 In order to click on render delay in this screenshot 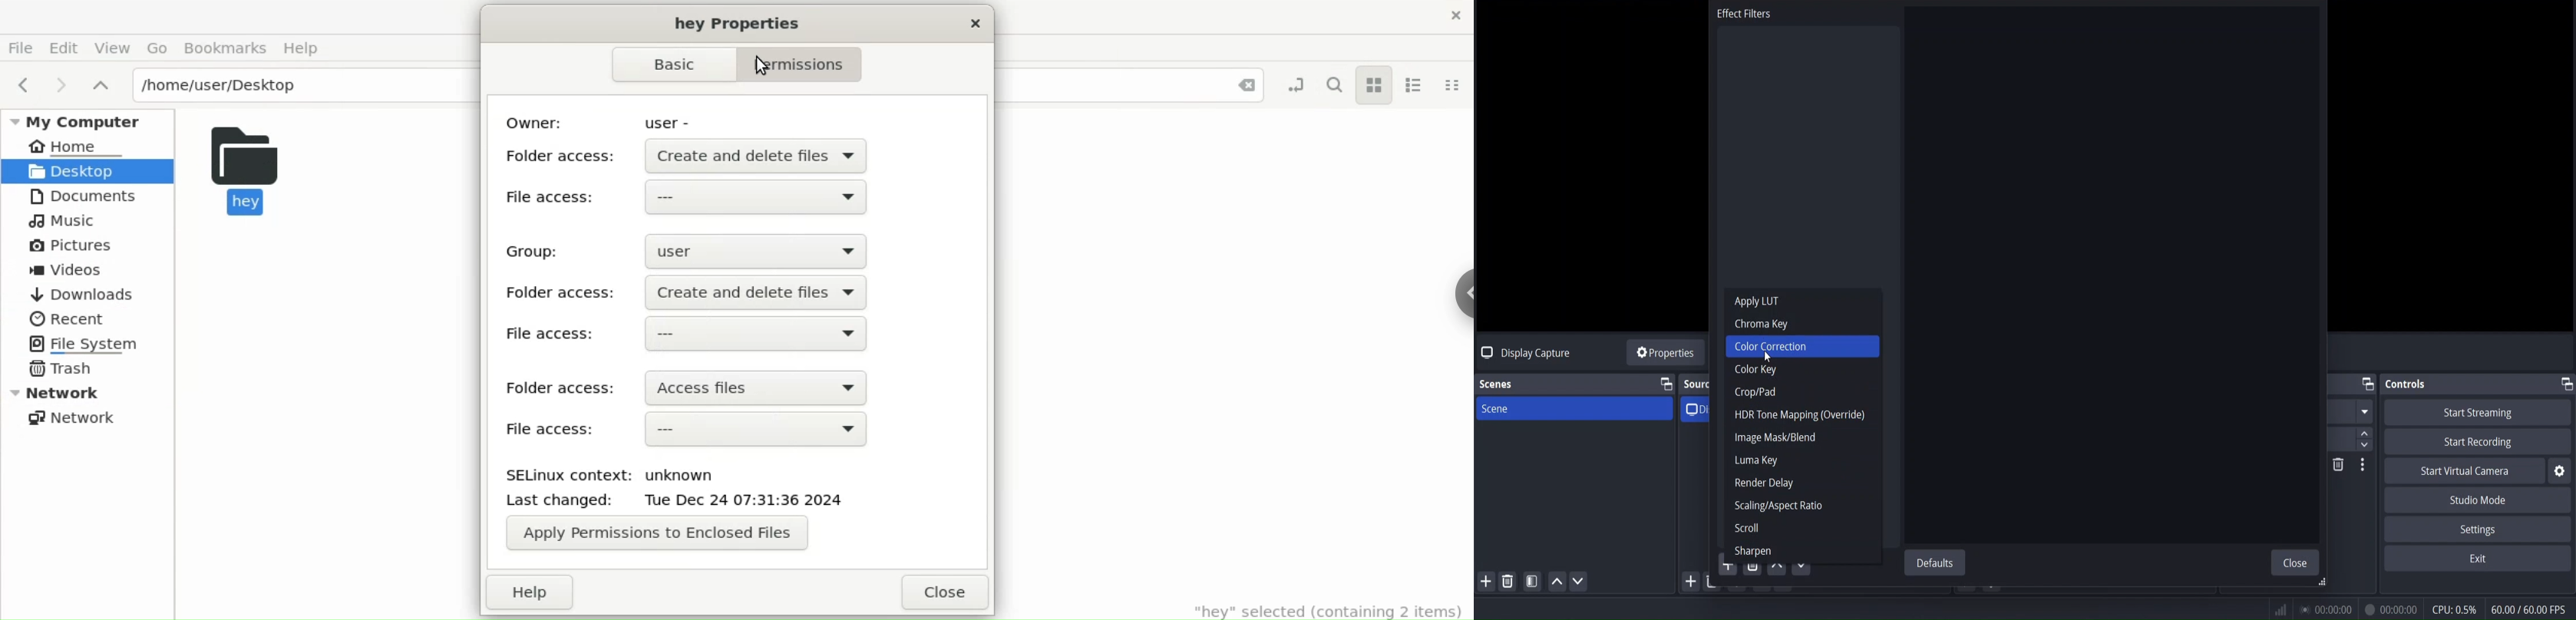, I will do `click(1764, 483)`.